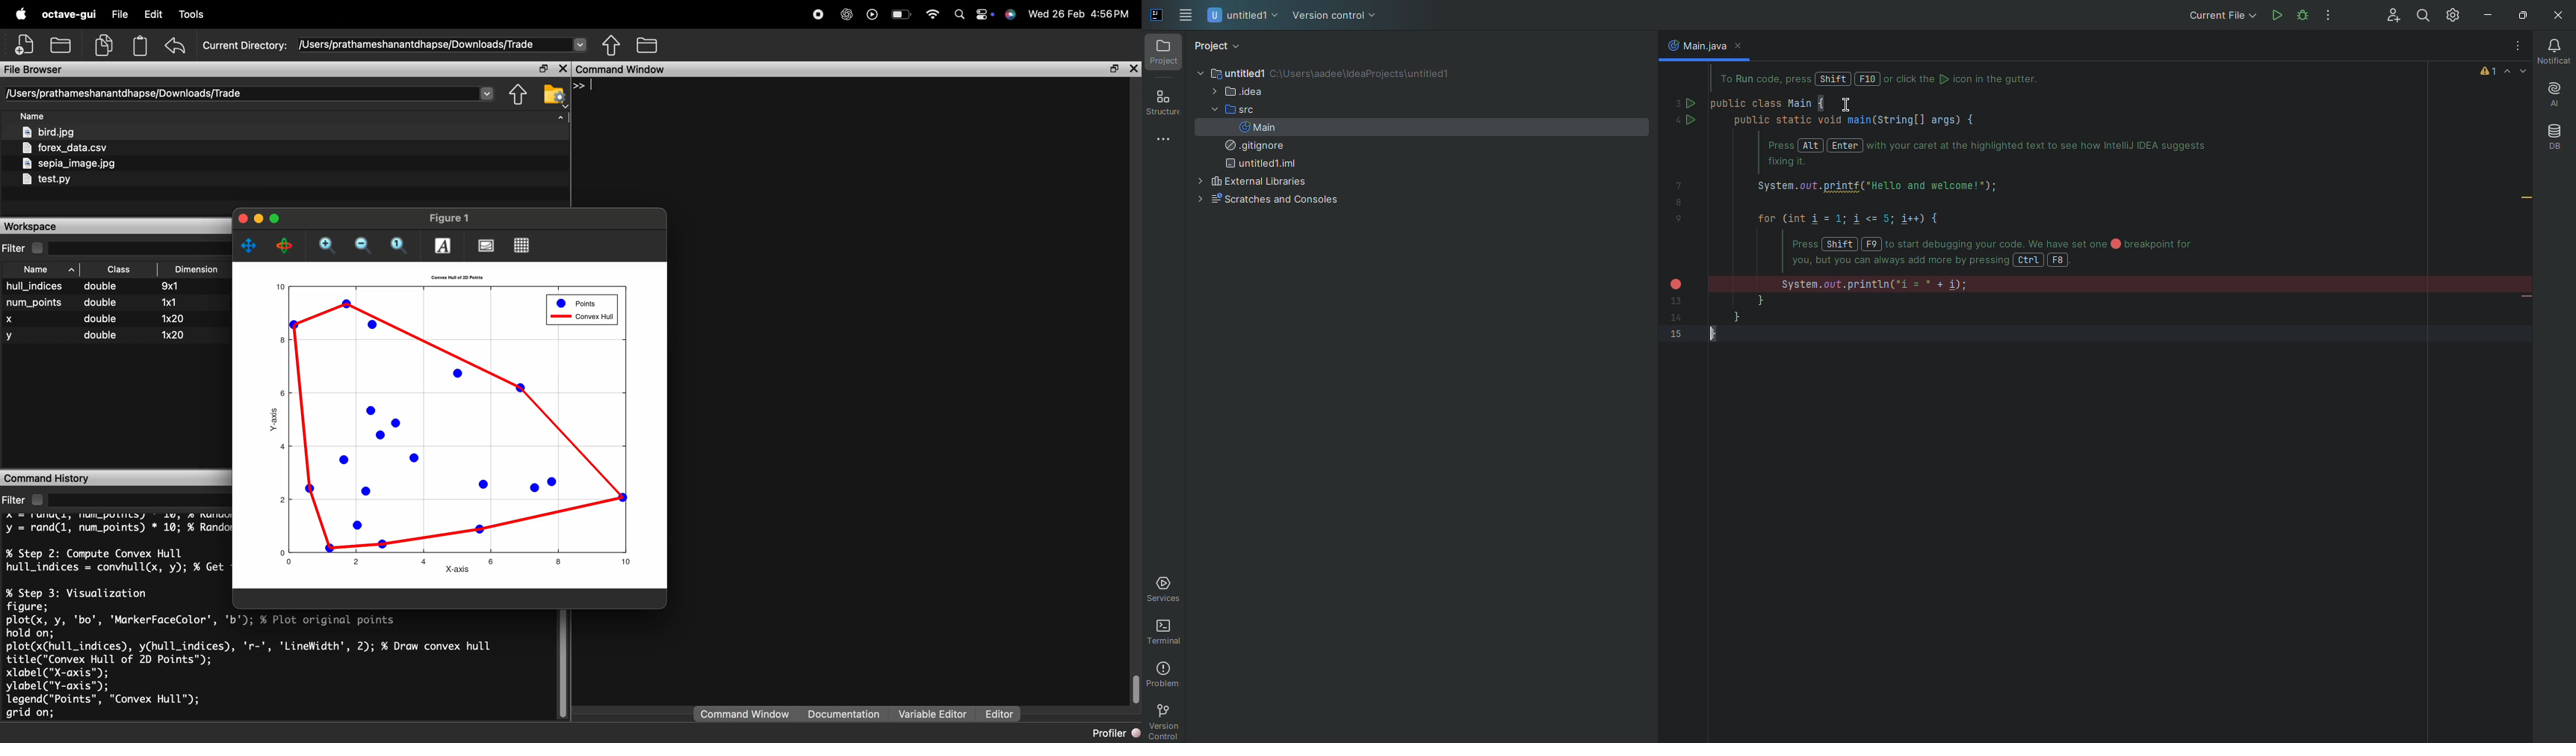 The height and width of the screenshot is (756, 2576). What do you see at coordinates (848, 14) in the screenshot?
I see `chat gpt` at bounding box center [848, 14].